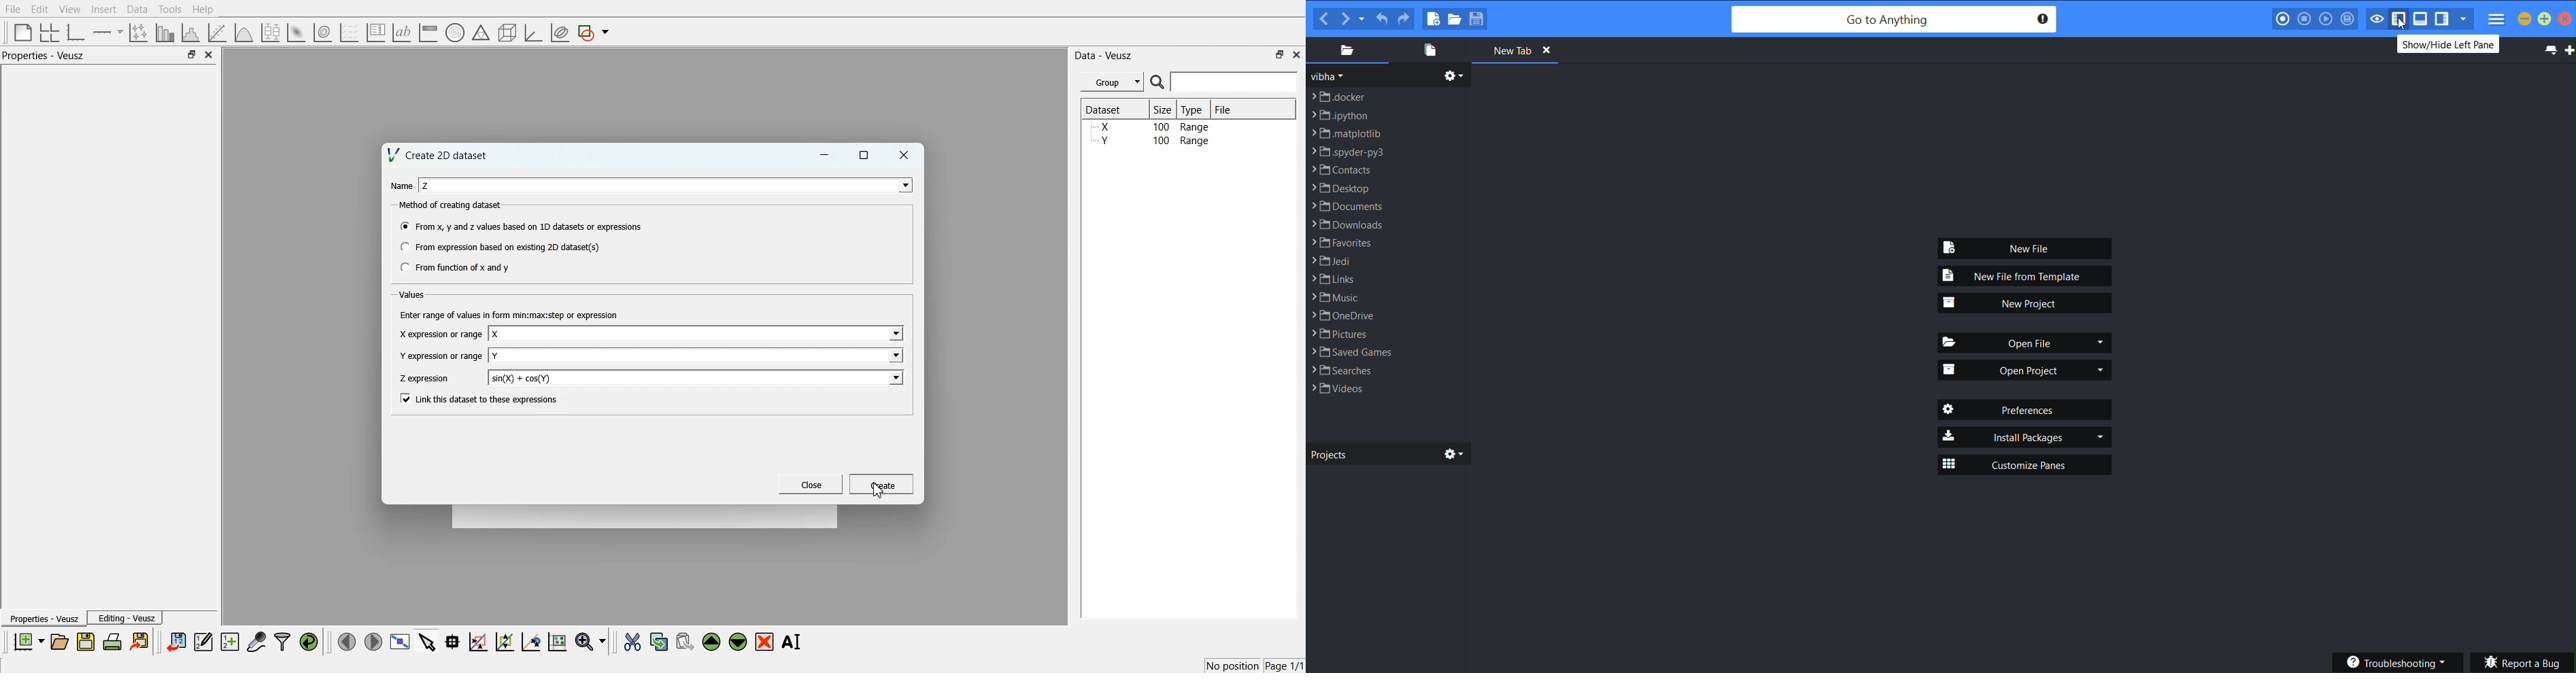  What do you see at coordinates (428, 32) in the screenshot?
I see `Image color bar` at bounding box center [428, 32].